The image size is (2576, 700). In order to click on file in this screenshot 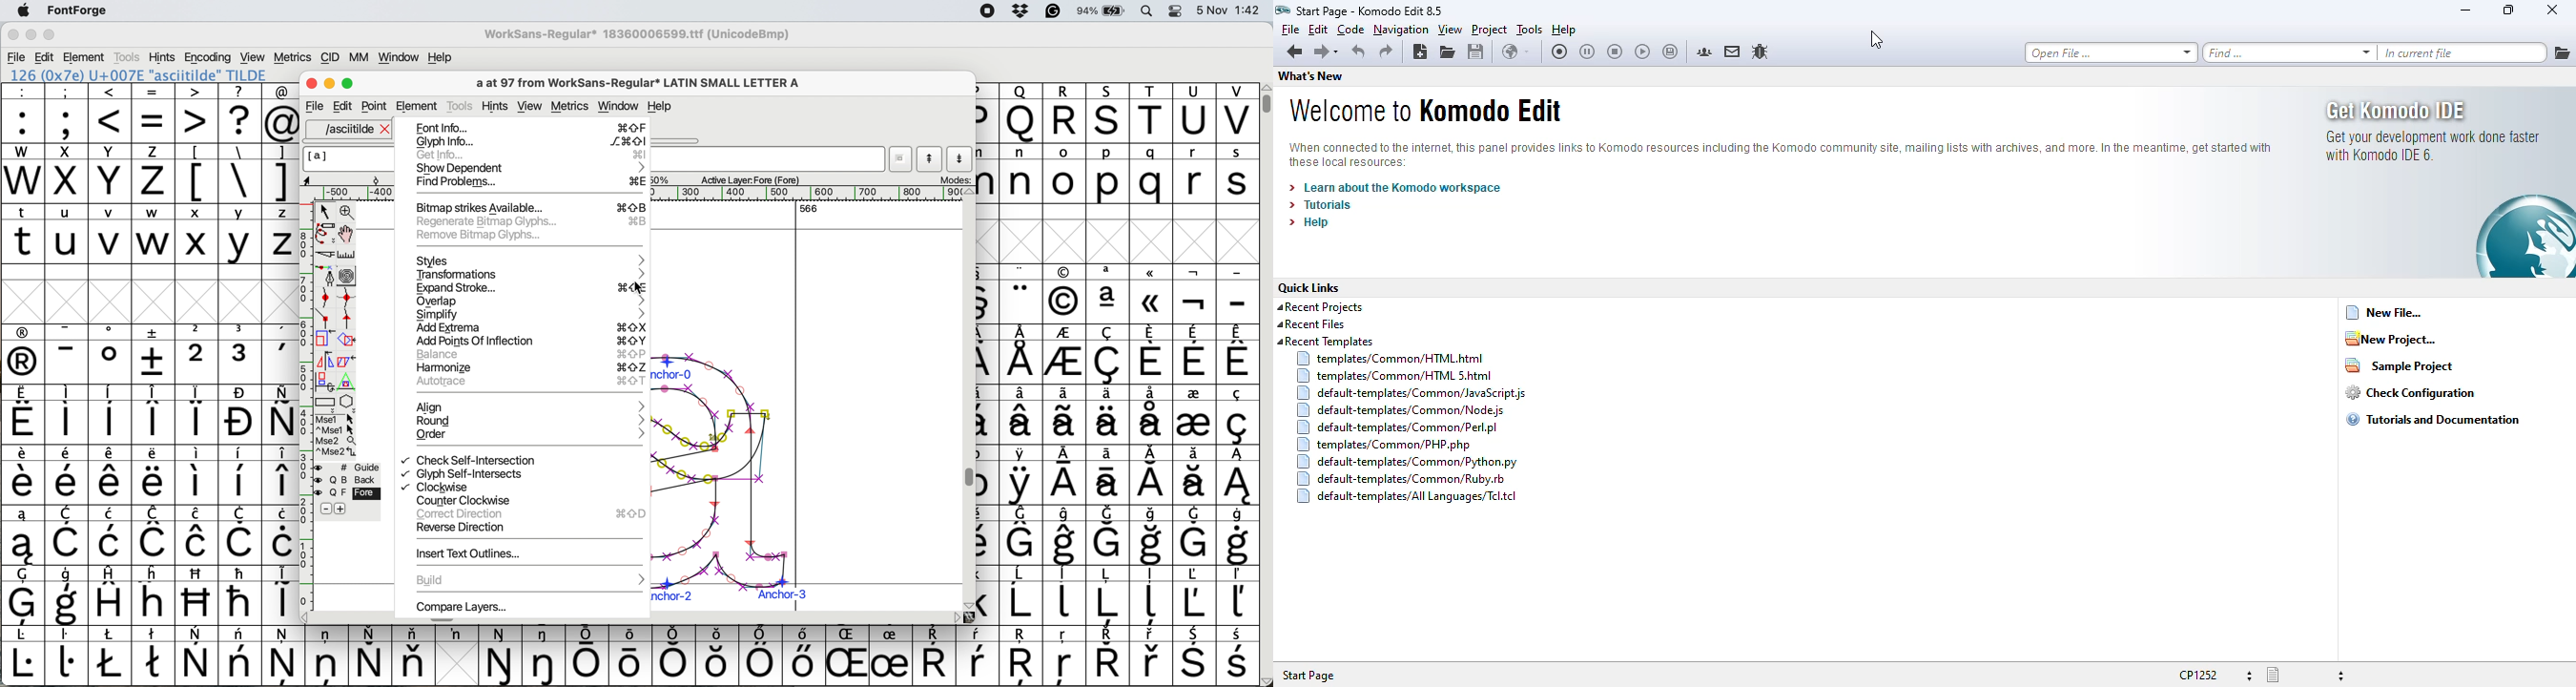, I will do `click(313, 106)`.